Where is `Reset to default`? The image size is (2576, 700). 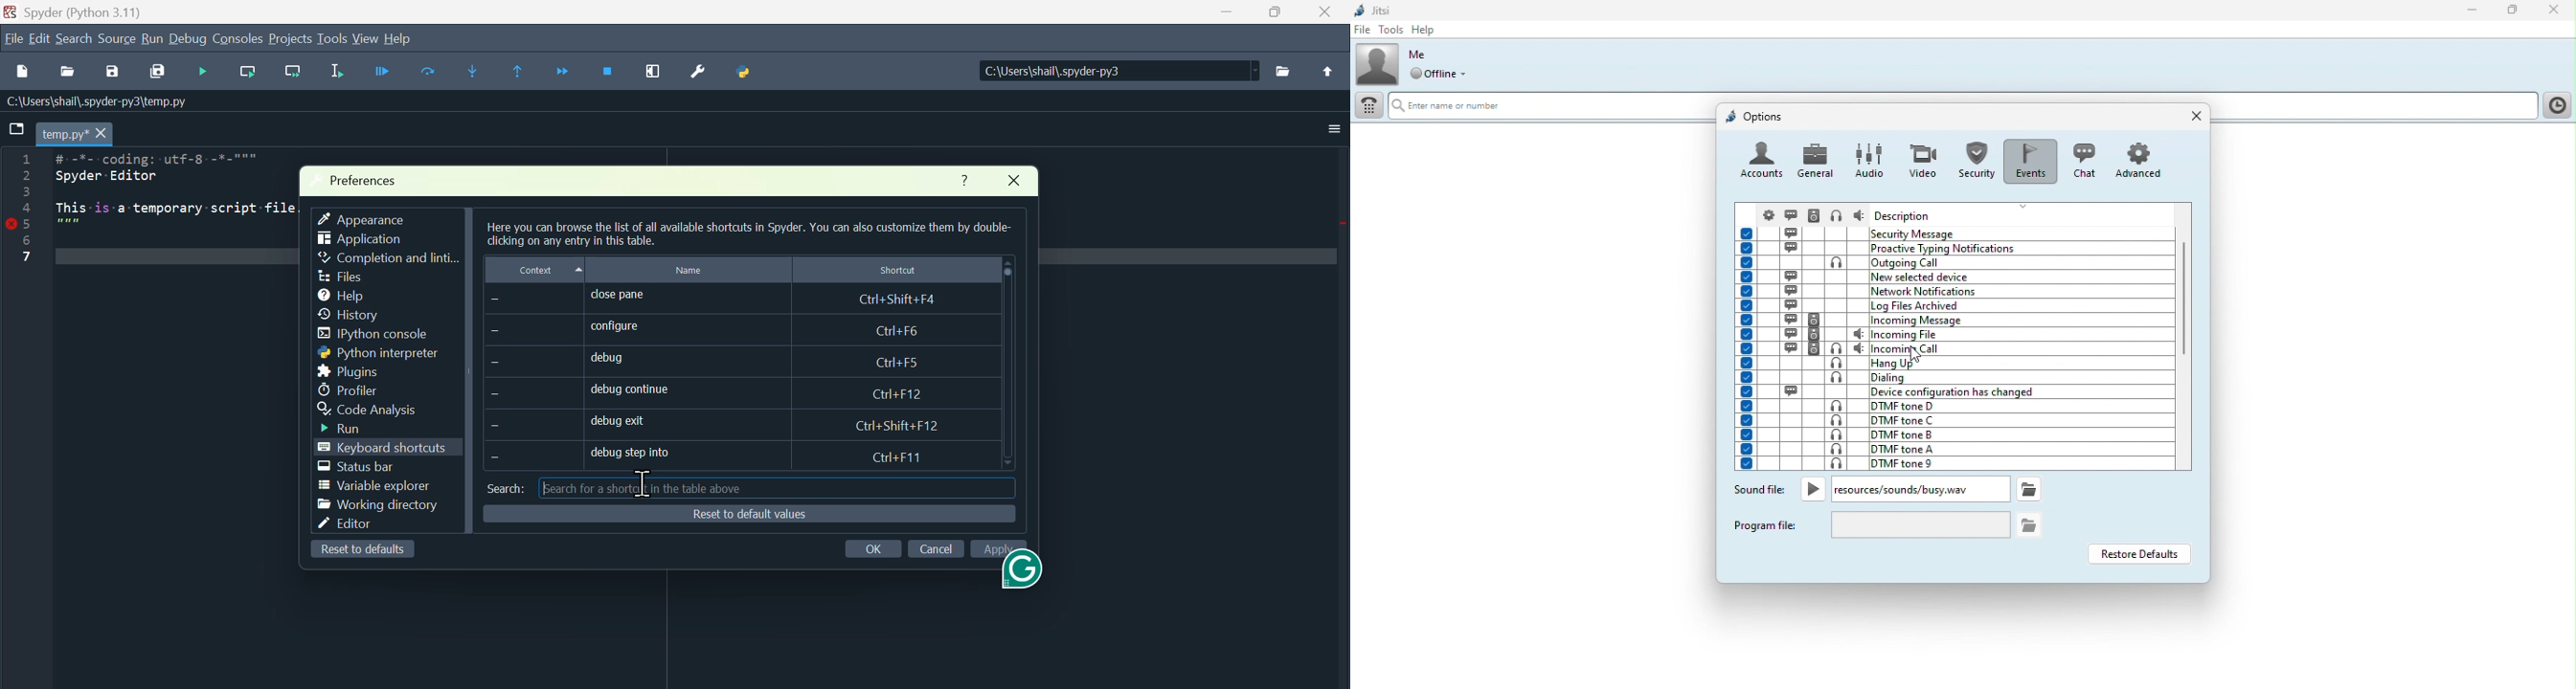 Reset to default is located at coordinates (355, 551).